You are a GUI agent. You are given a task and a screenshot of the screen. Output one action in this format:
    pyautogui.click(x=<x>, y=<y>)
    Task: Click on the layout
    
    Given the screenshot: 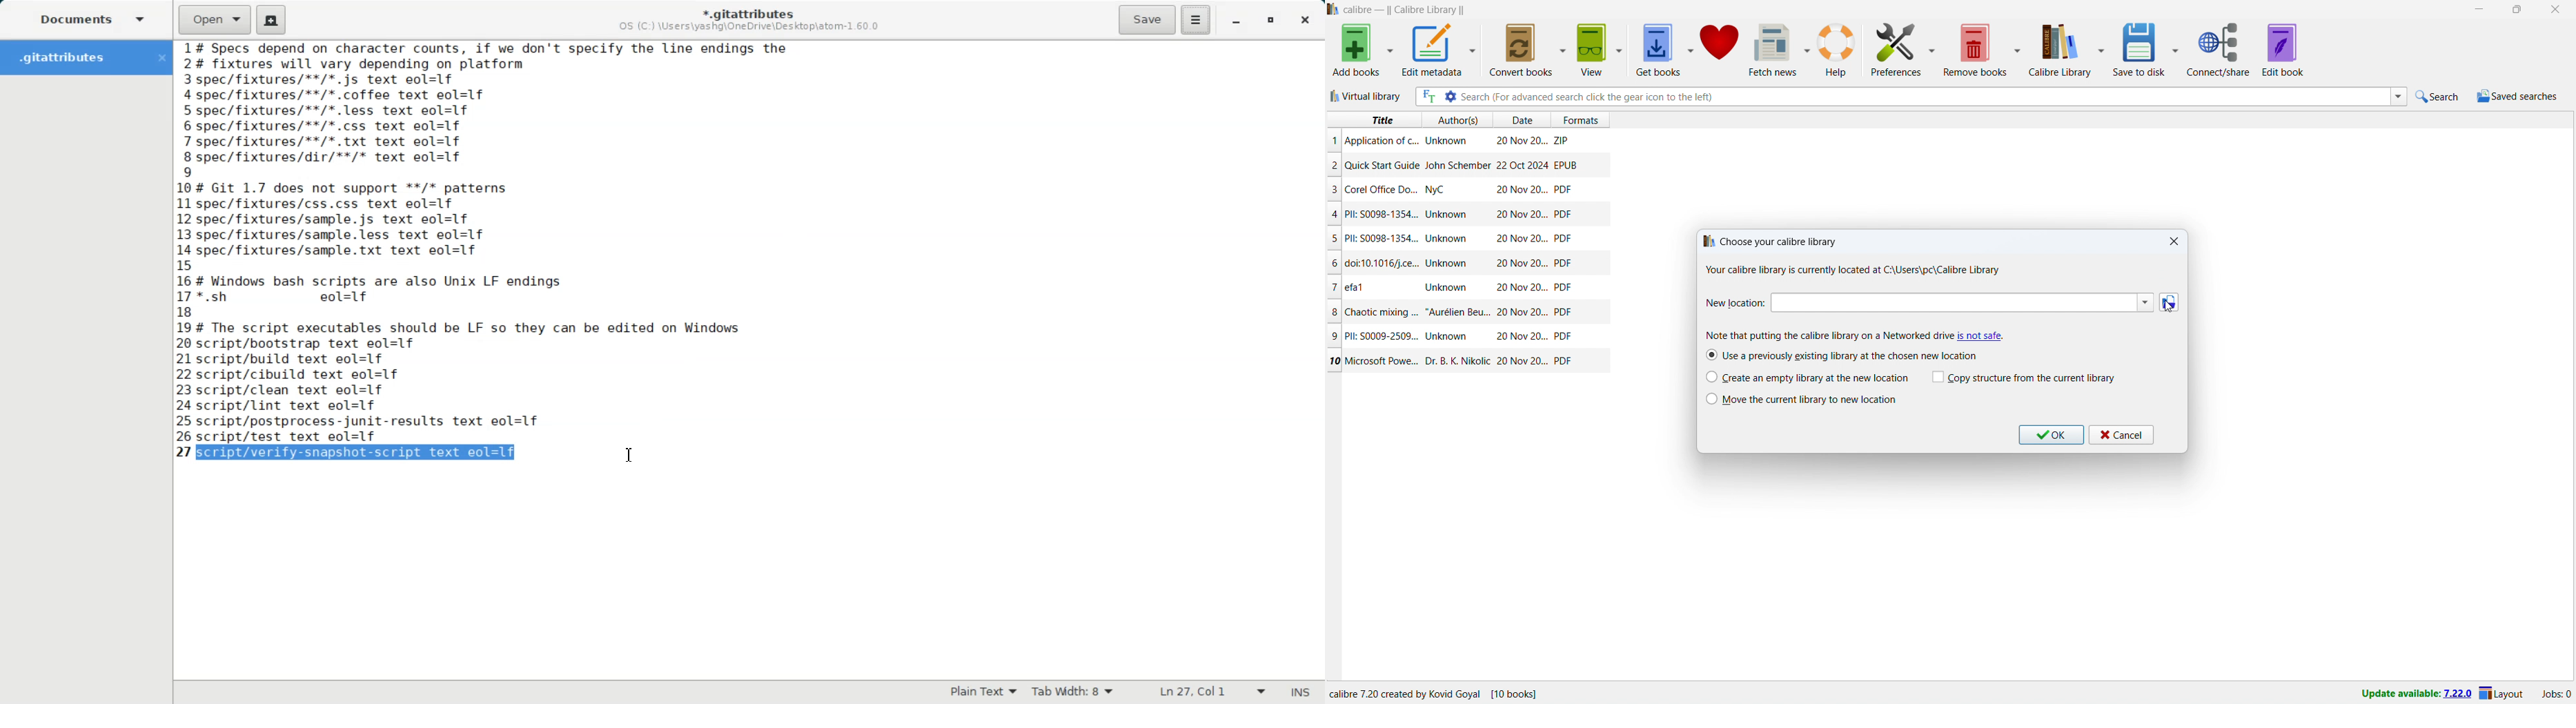 What is the action you would take?
    pyautogui.click(x=2502, y=694)
    